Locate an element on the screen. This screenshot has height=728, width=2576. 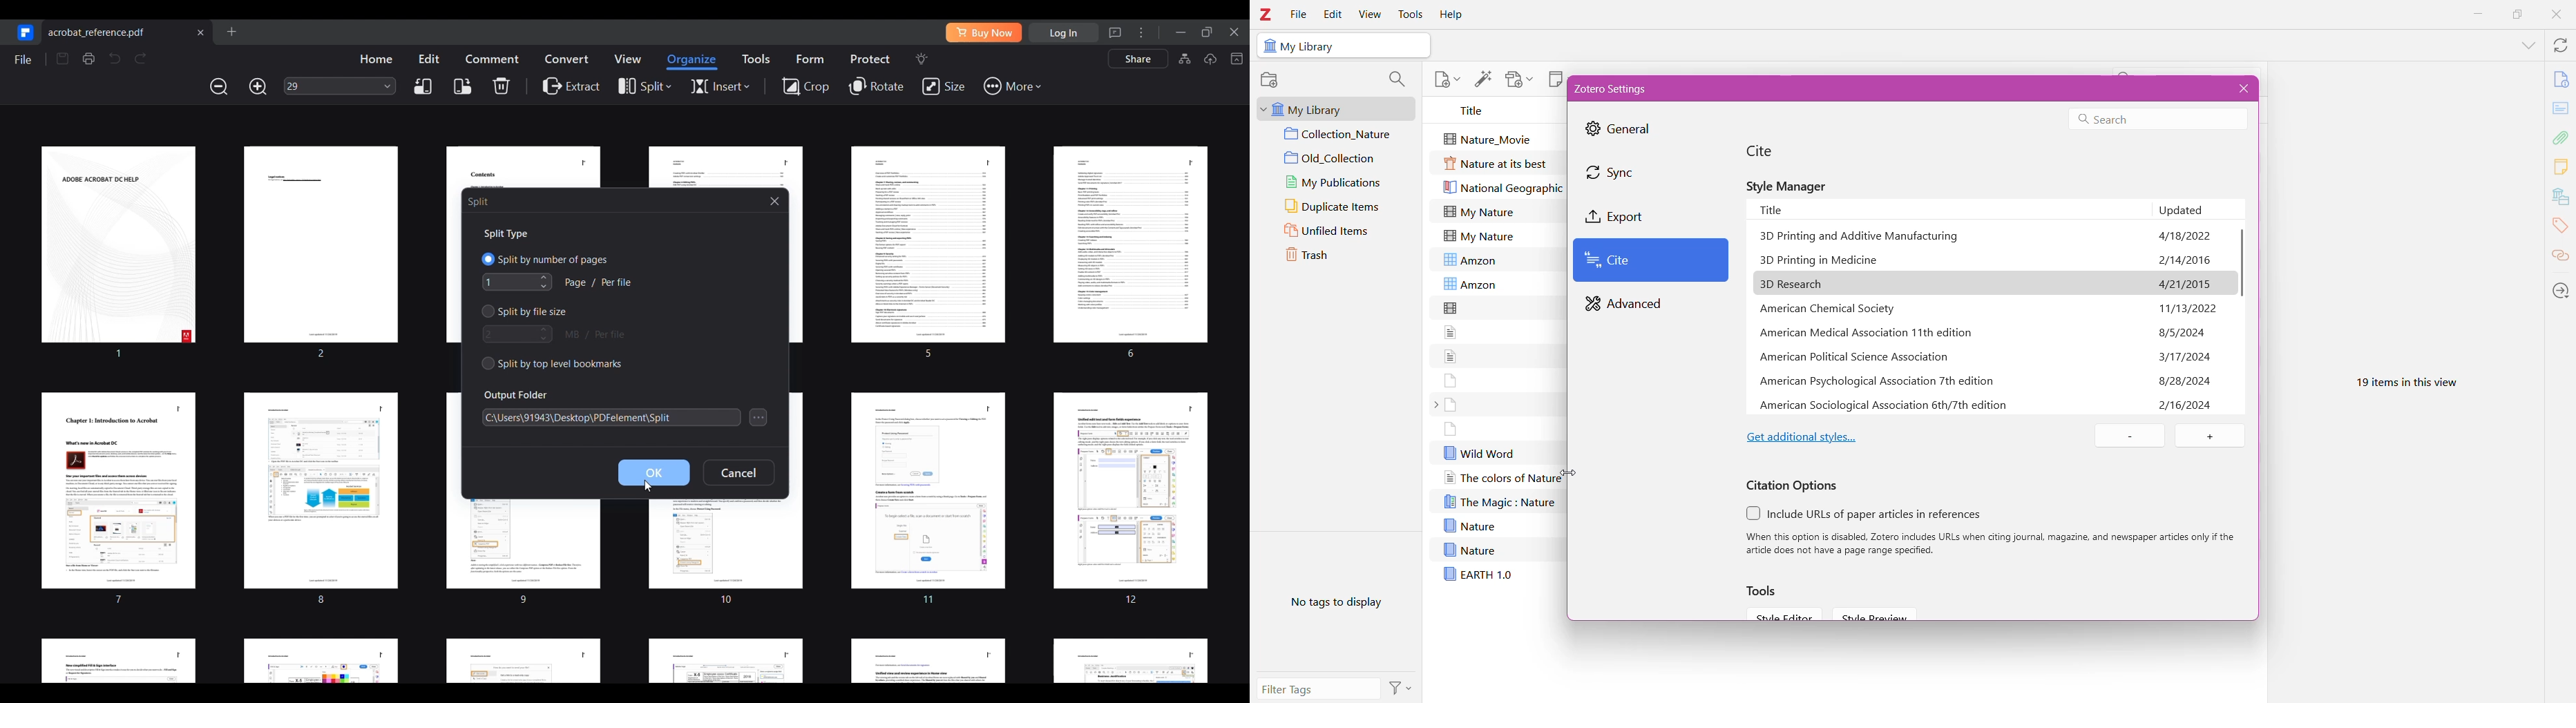
Info is located at coordinates (2561, 79).